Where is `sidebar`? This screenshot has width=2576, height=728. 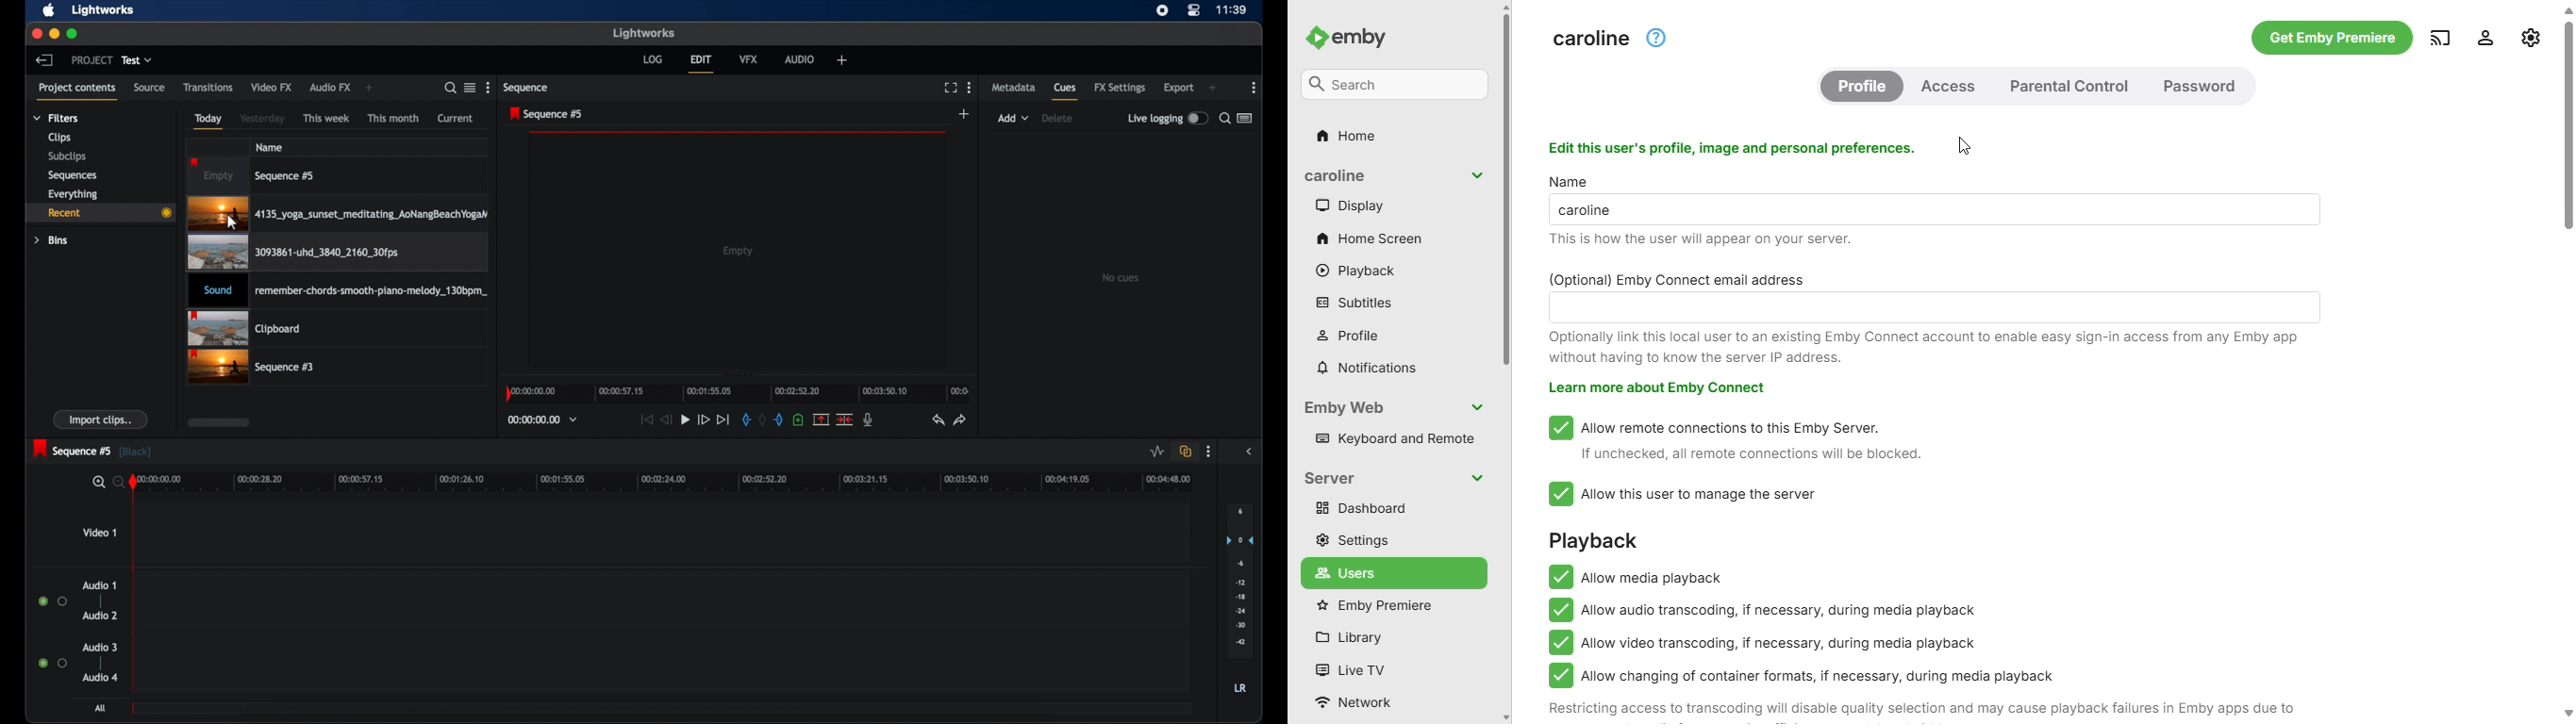 sidebar is located at coordinates (1249, 452).